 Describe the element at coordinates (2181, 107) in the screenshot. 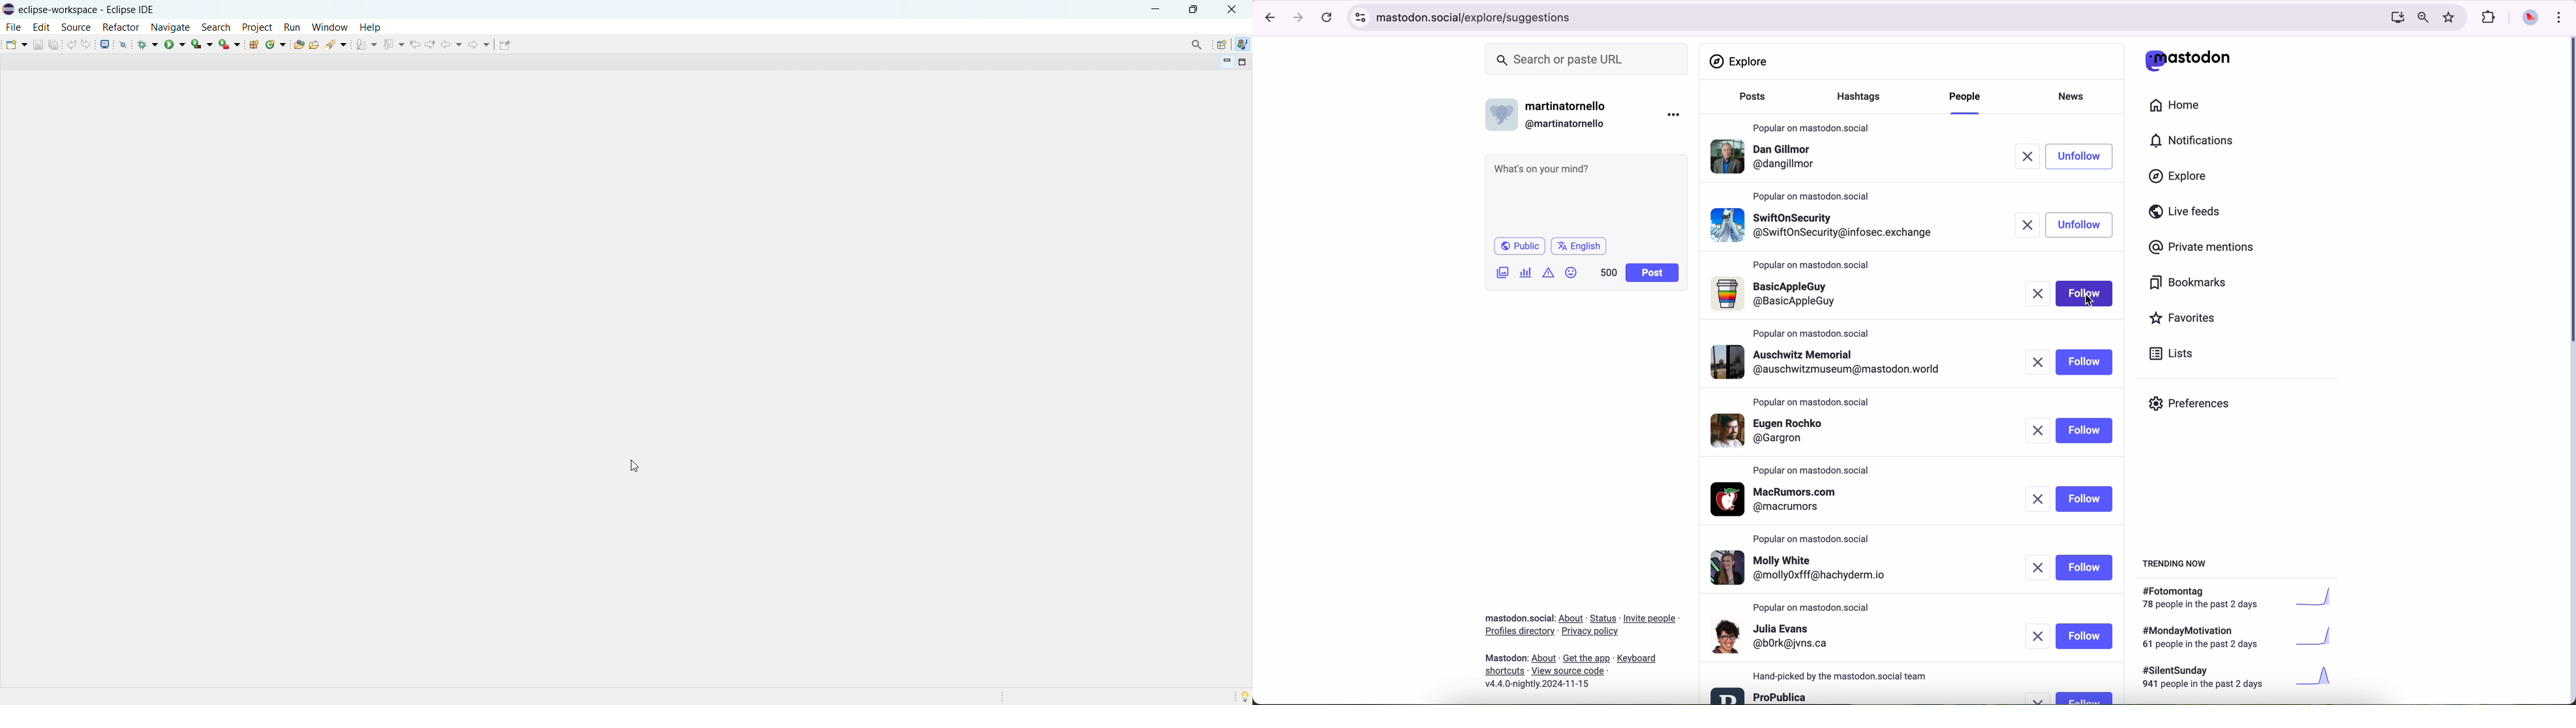

I see `home` at that location.